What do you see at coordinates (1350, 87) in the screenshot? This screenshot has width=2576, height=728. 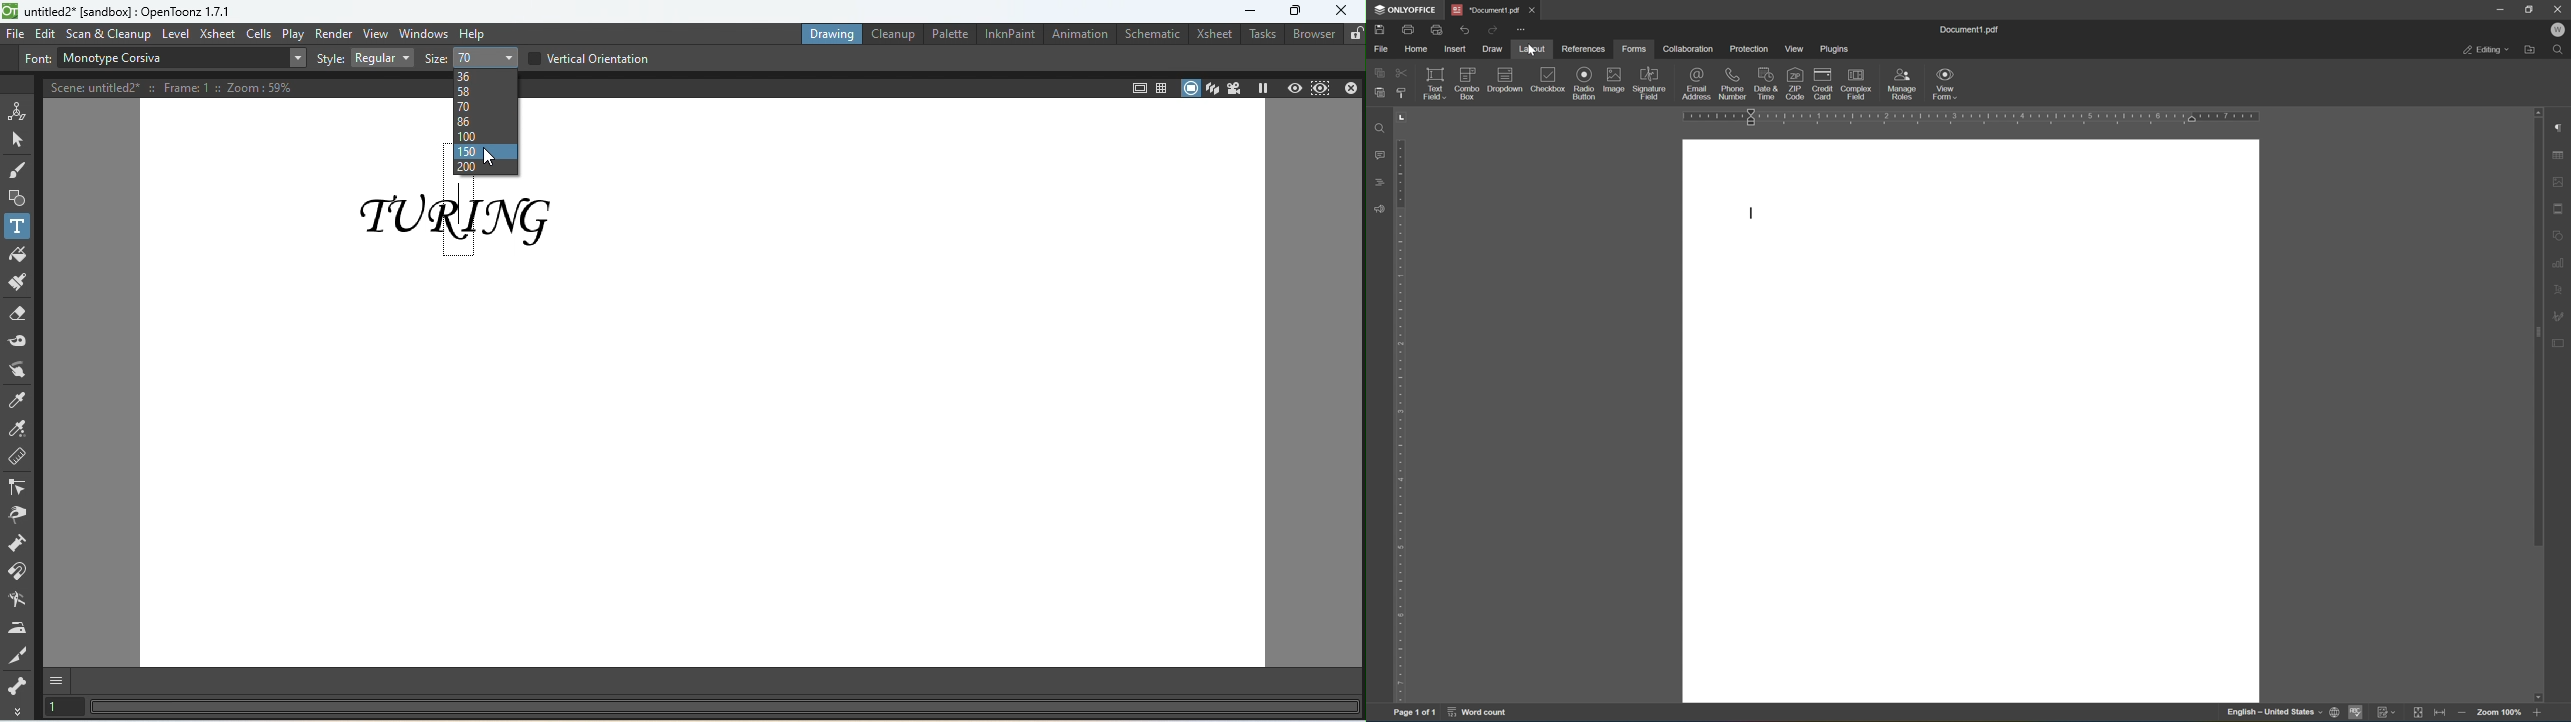 I see `Close` at bounding box center [1350, 87].